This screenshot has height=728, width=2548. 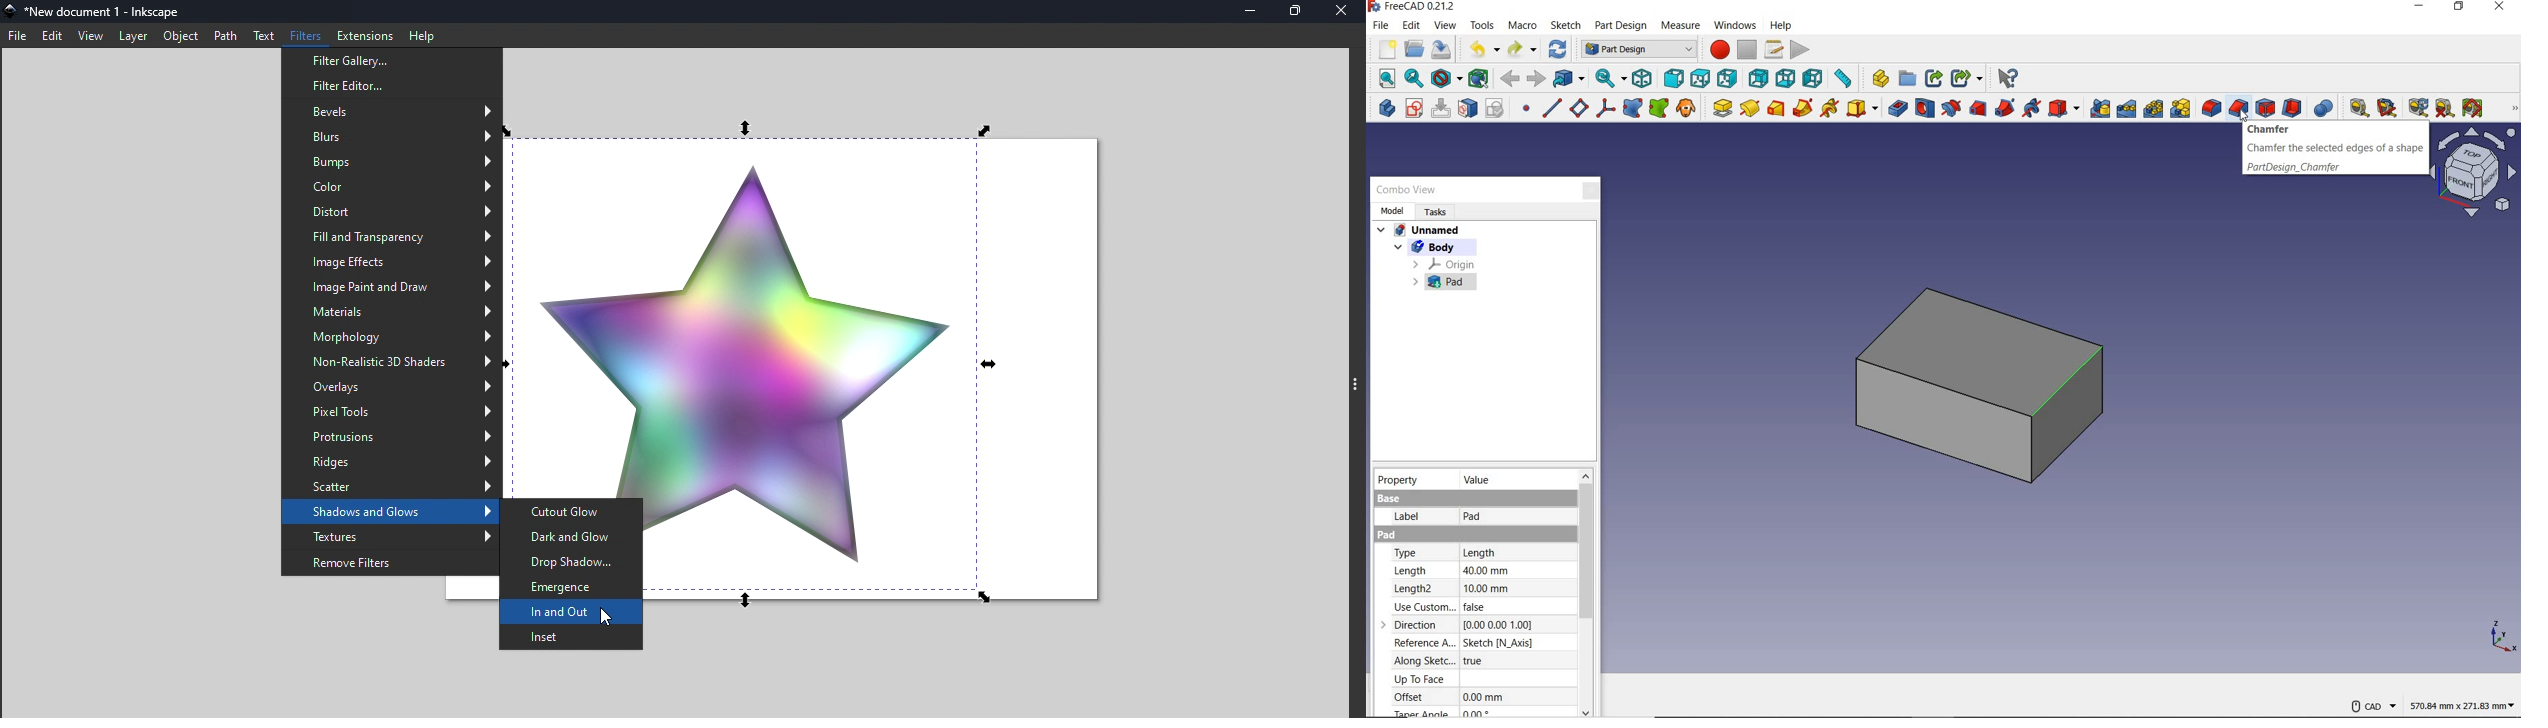 I want to click on measure distance, so click(x=1845, y=80).